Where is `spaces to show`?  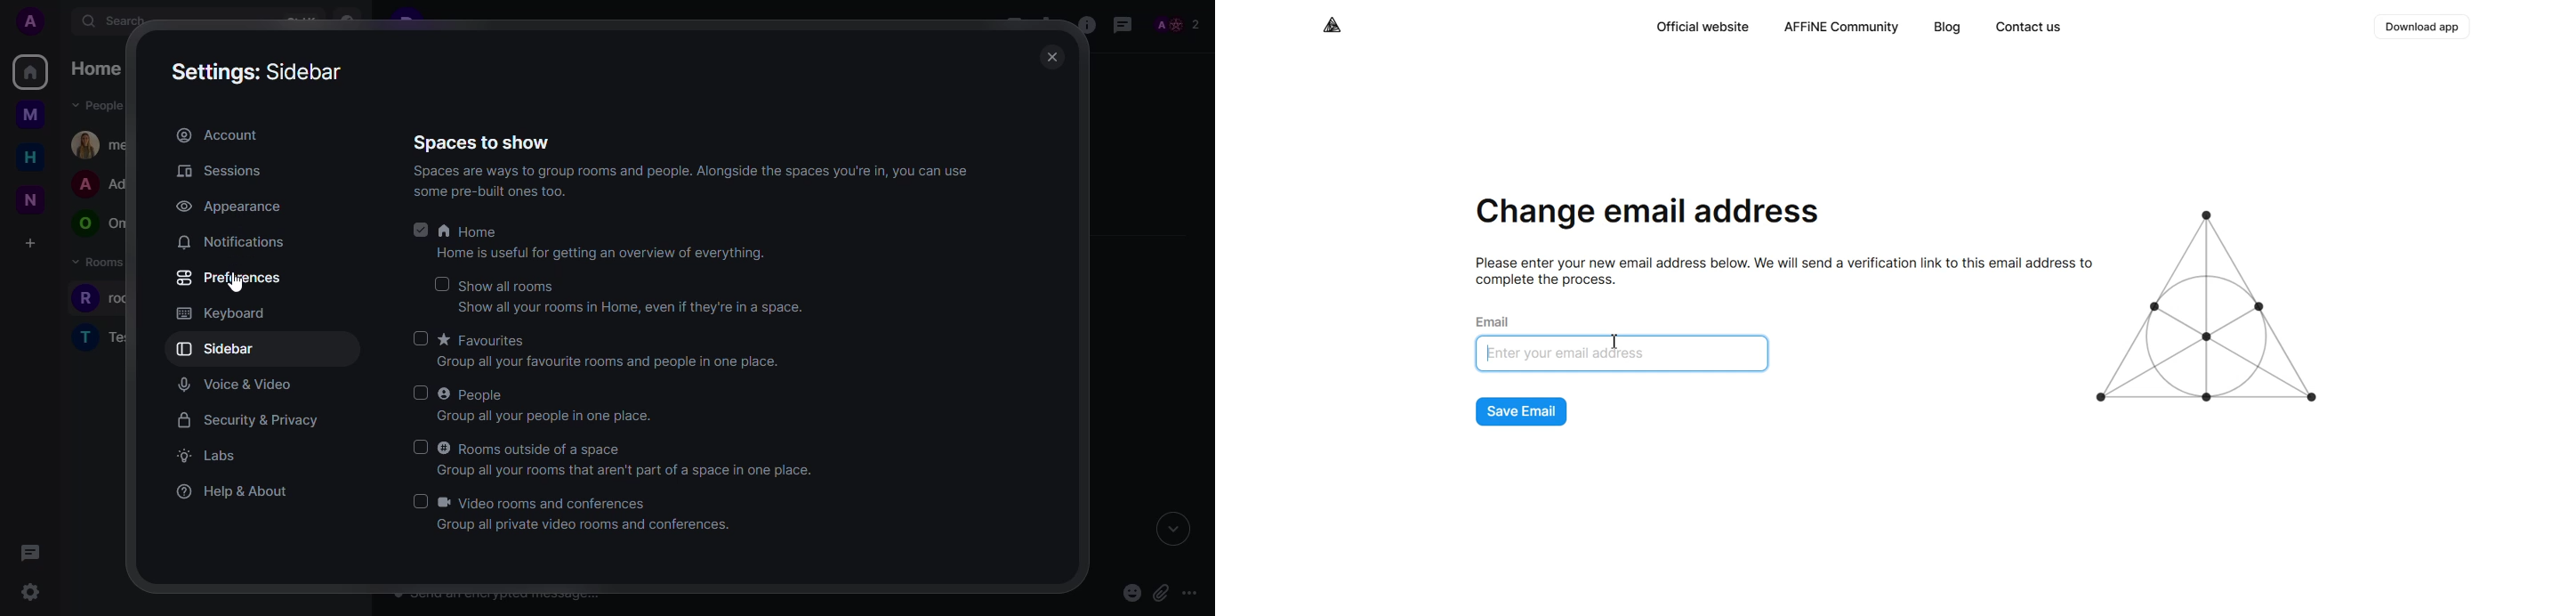
spaces to show is located at coordinates (485, 144).